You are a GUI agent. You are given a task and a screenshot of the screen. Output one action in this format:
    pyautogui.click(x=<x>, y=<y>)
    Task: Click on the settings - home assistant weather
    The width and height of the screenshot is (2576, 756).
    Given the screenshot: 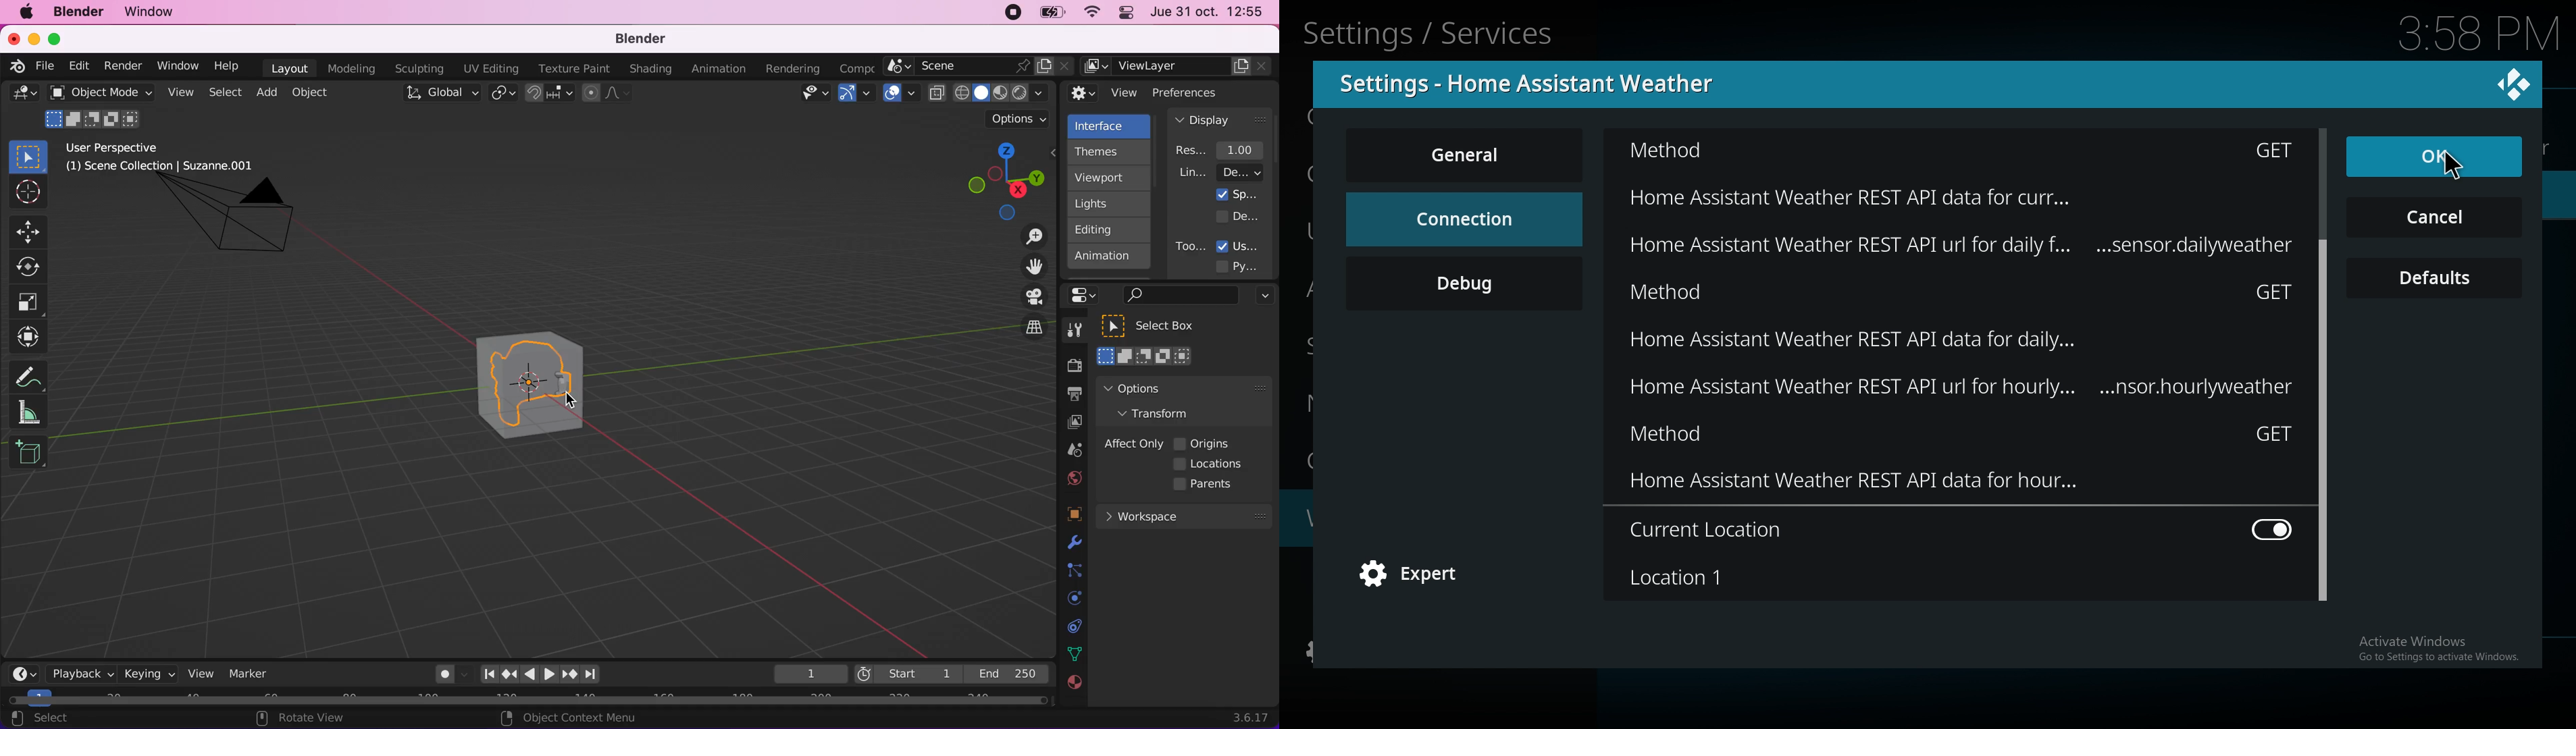 What is the action you would take?
    pyautogui.click(x=1535, y=84)
    